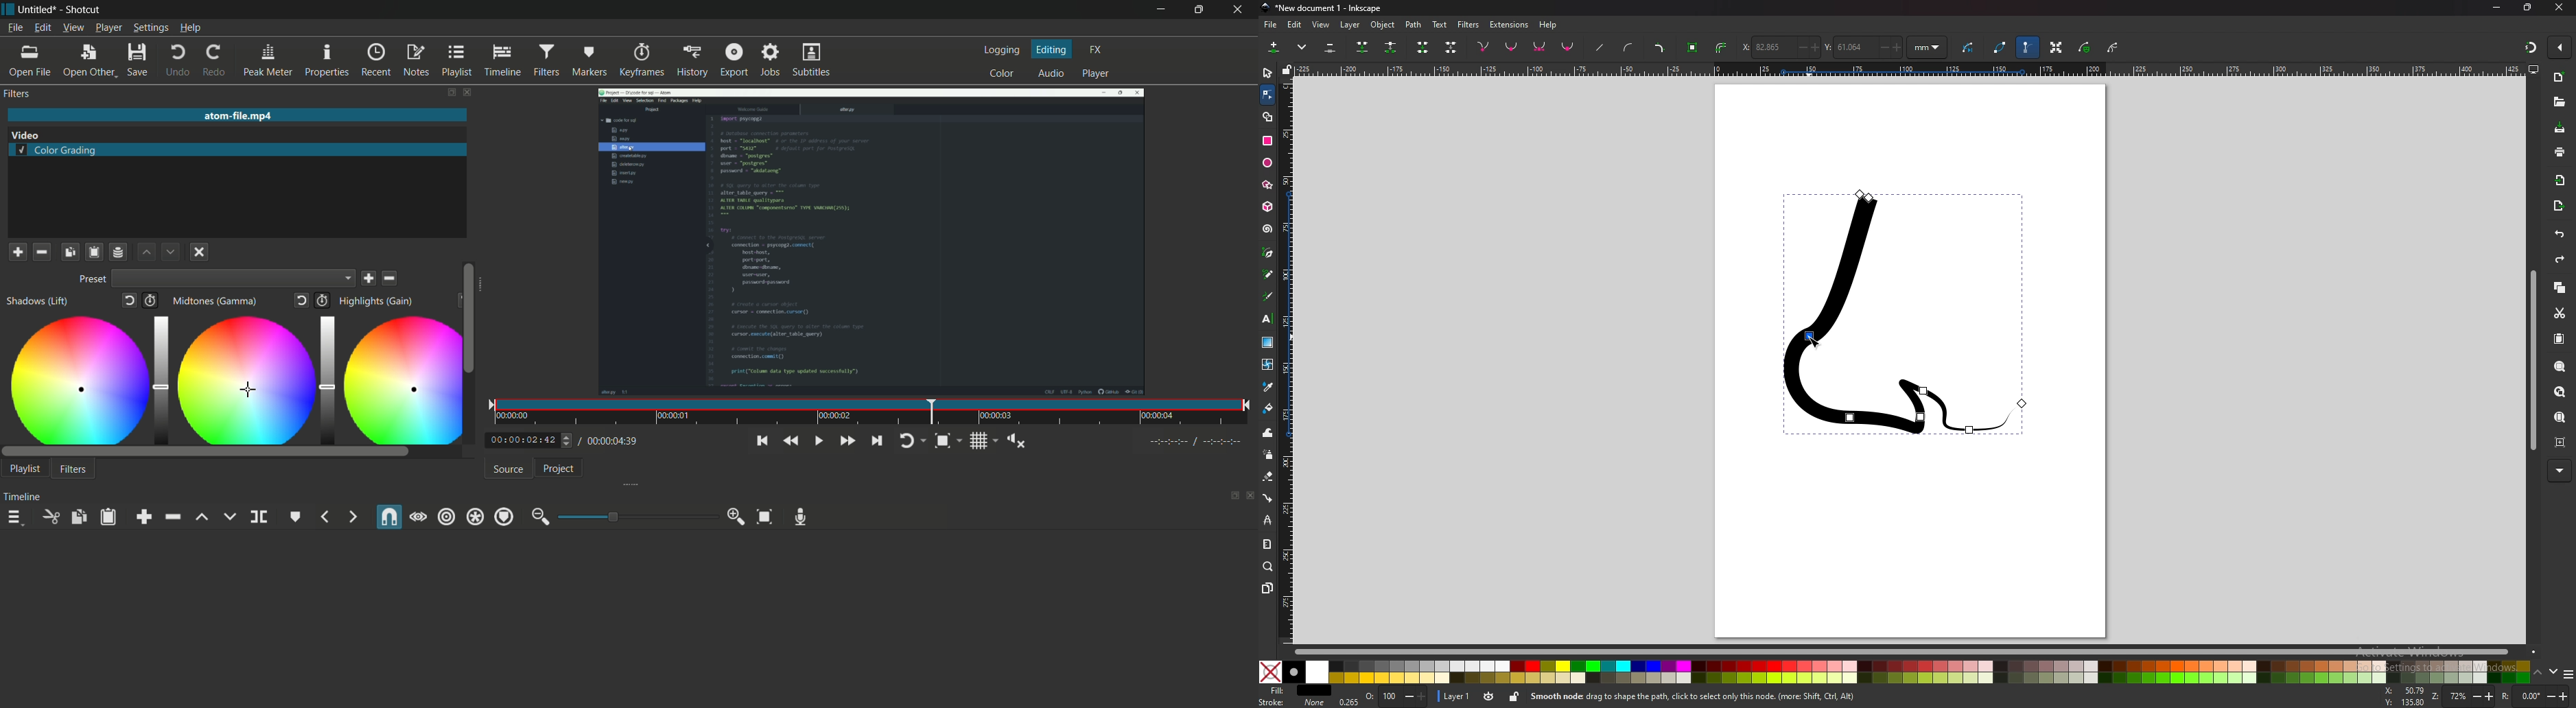 This screenshot has width=2576, height=728. Describe the element at coordinates (737, 517) in the screenshot. I see `zoom in` at that location.